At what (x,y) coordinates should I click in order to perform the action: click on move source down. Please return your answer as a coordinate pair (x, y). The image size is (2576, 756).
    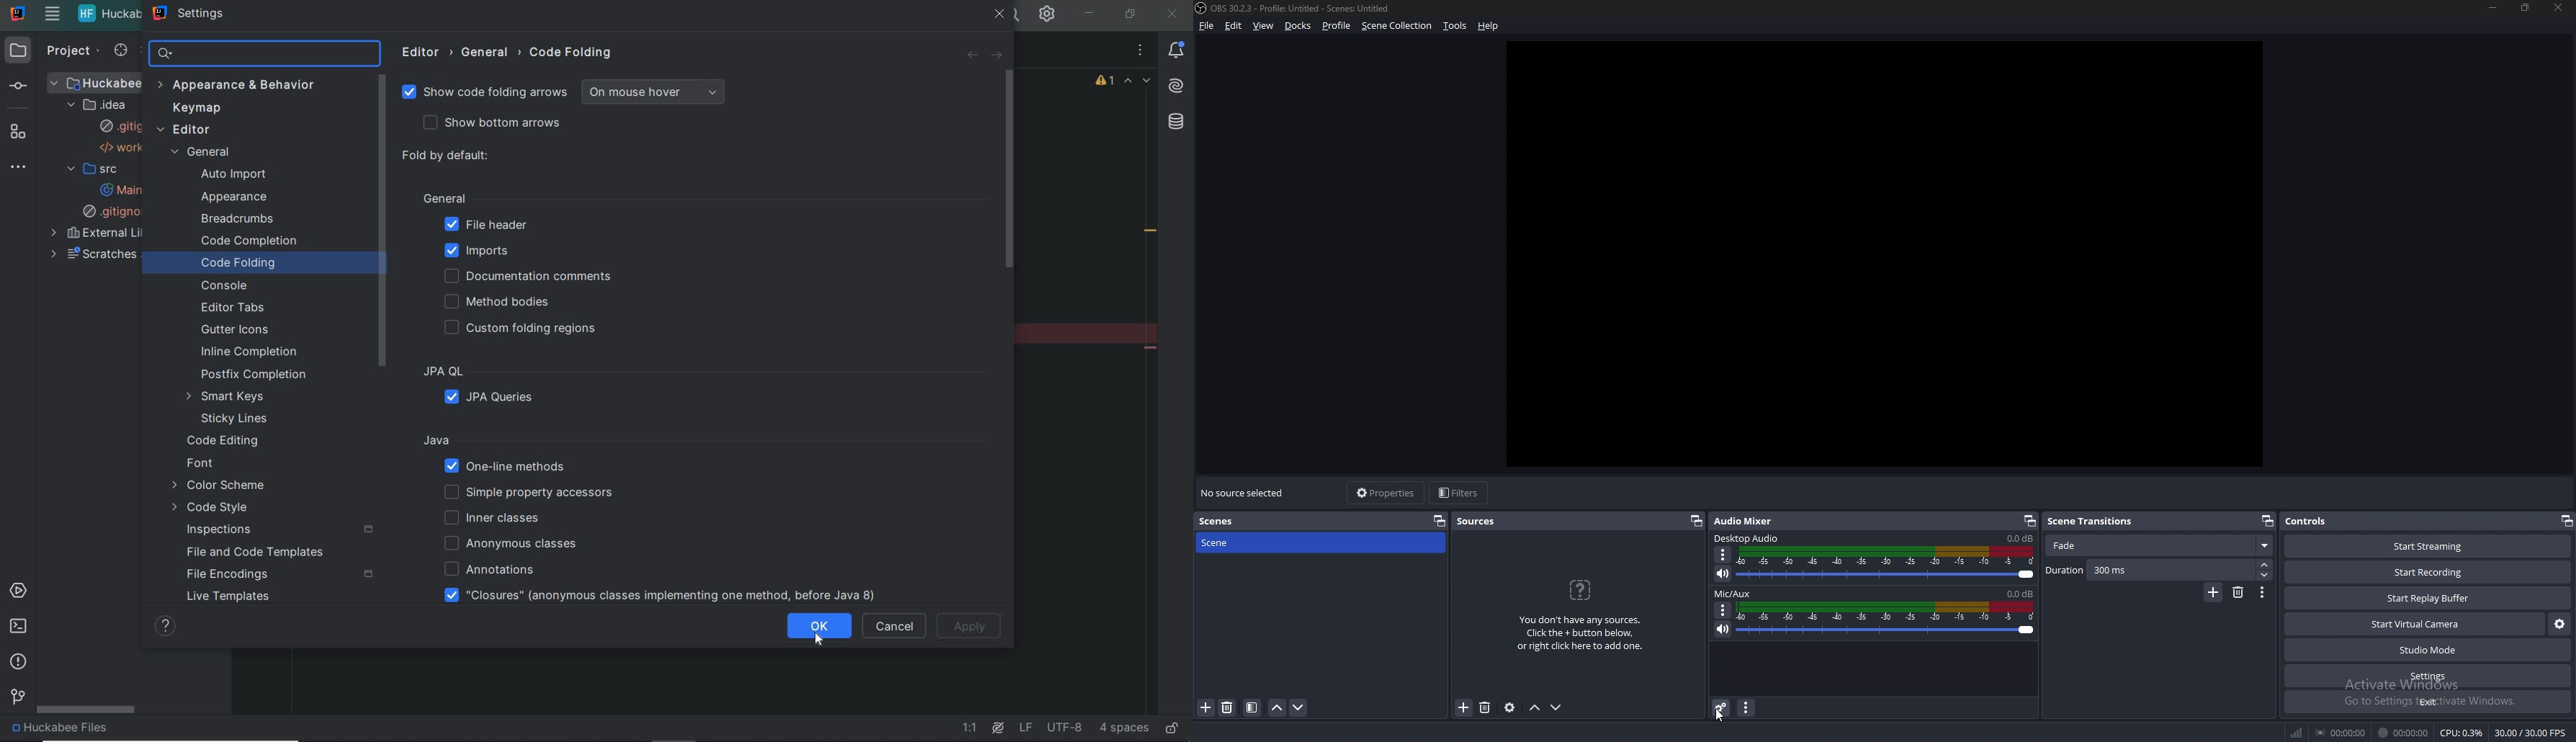
    Looking at the image, I should click on (1556, 707).